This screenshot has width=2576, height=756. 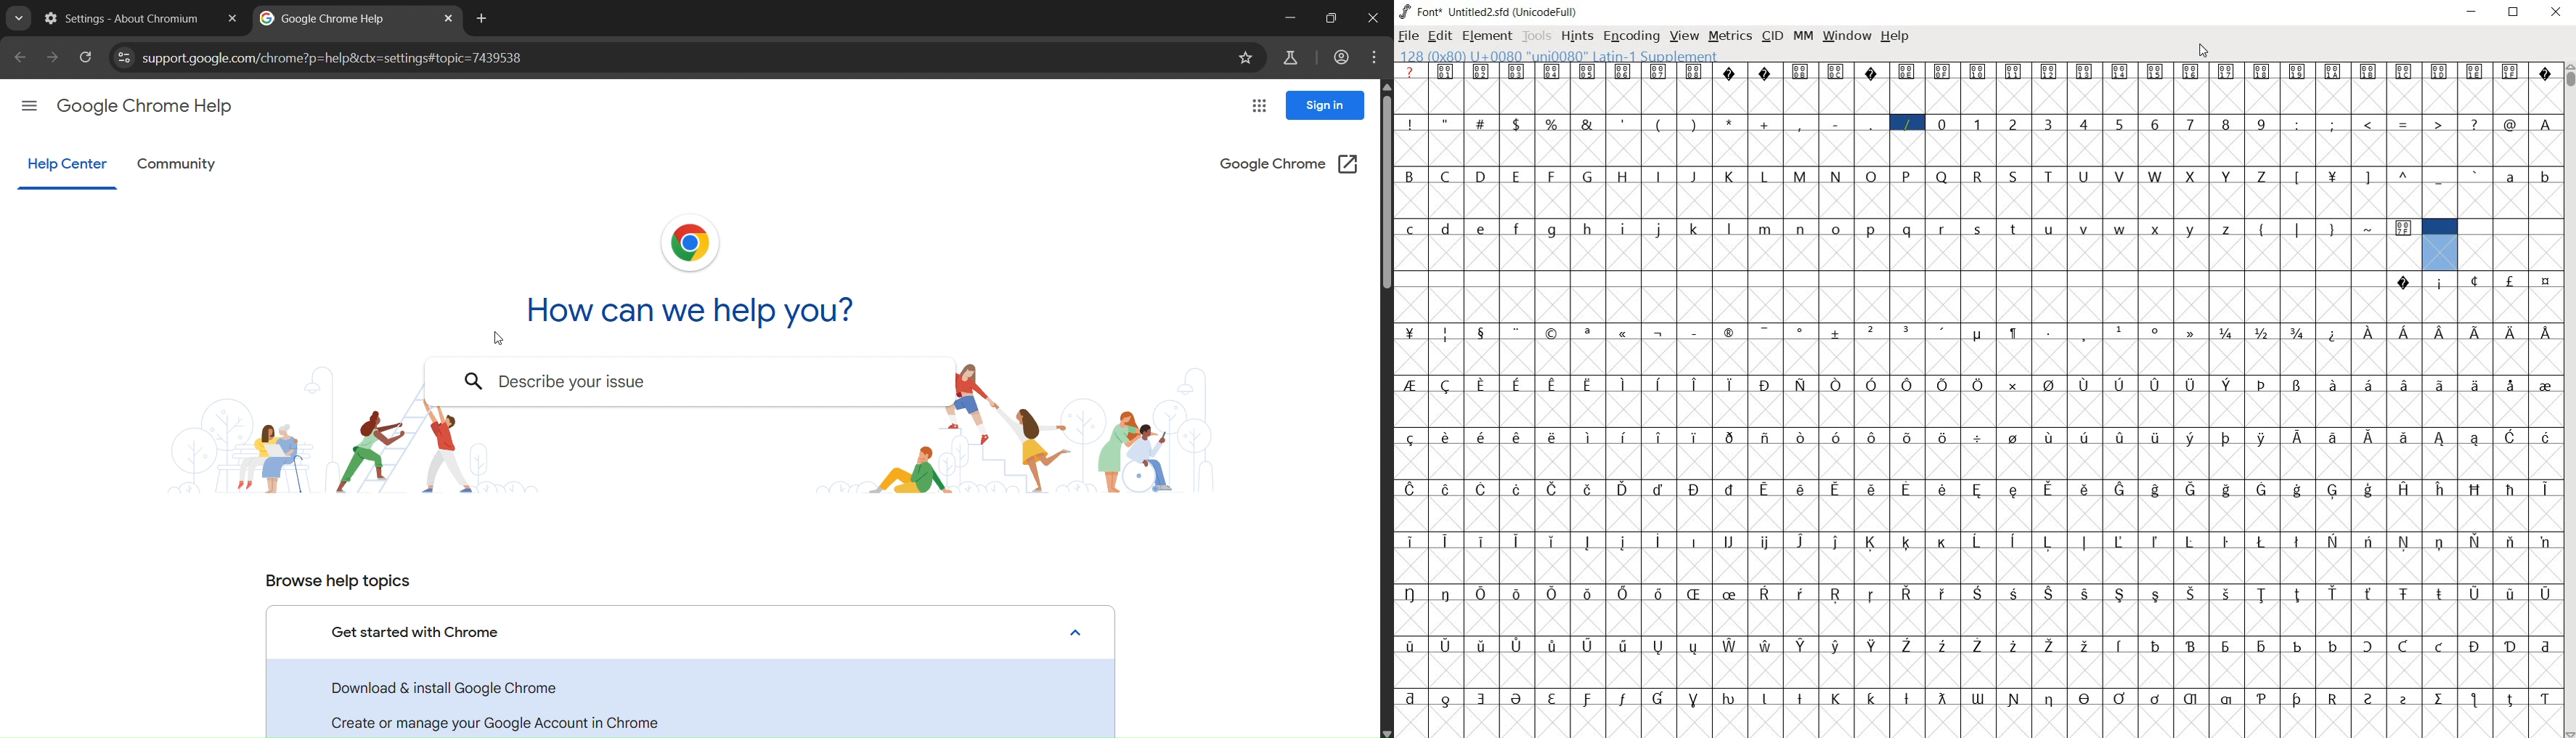 What do you see at coordinates (2298, 436) in the screenshot?
I see `Symbol` at bounding box center [2298, 436].